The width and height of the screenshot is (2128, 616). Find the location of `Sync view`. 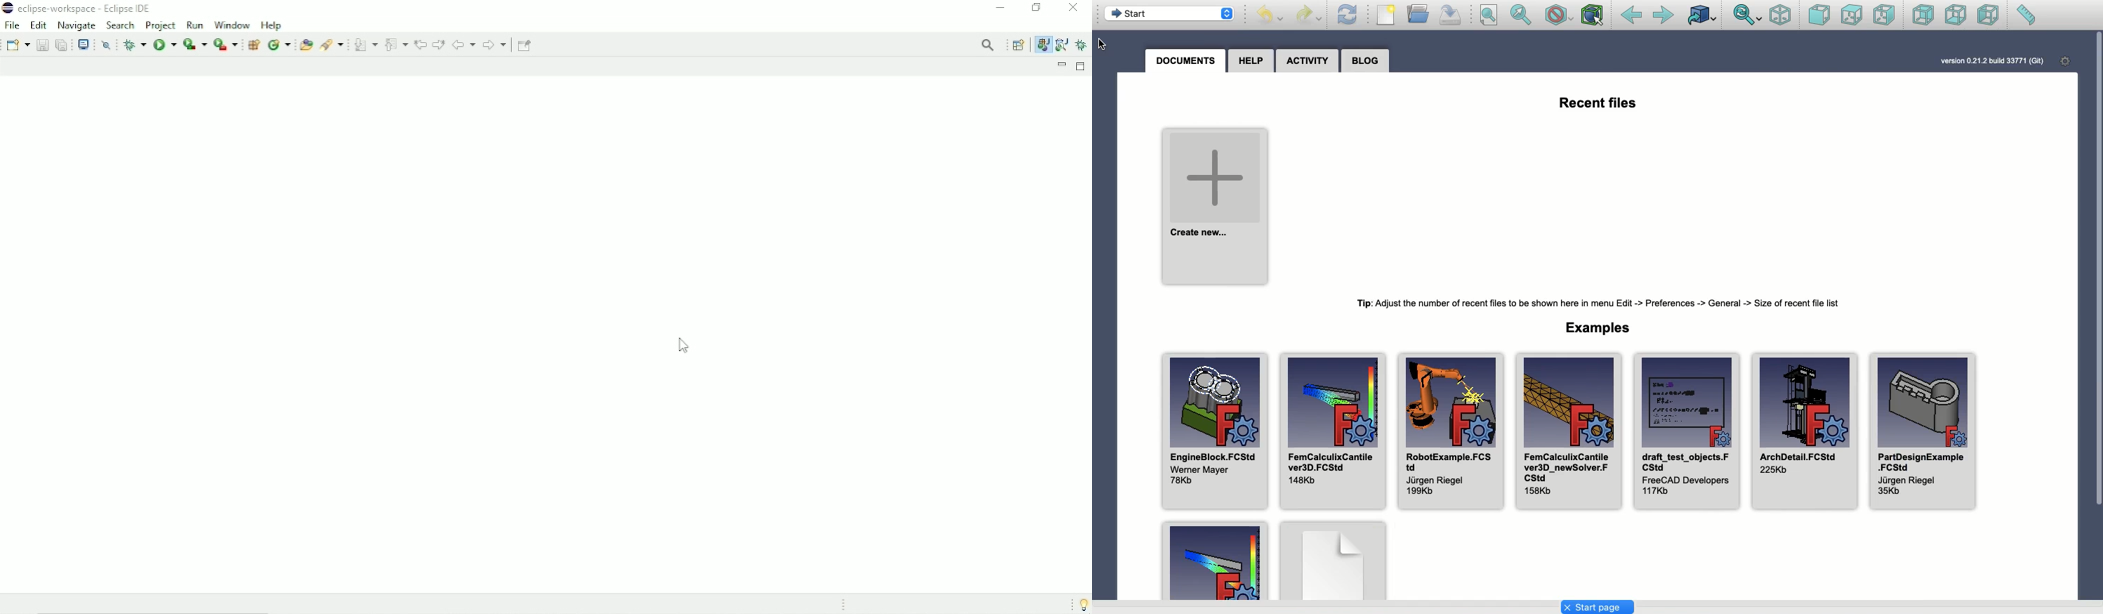

Sync view is located at coordinates (1747, 15).